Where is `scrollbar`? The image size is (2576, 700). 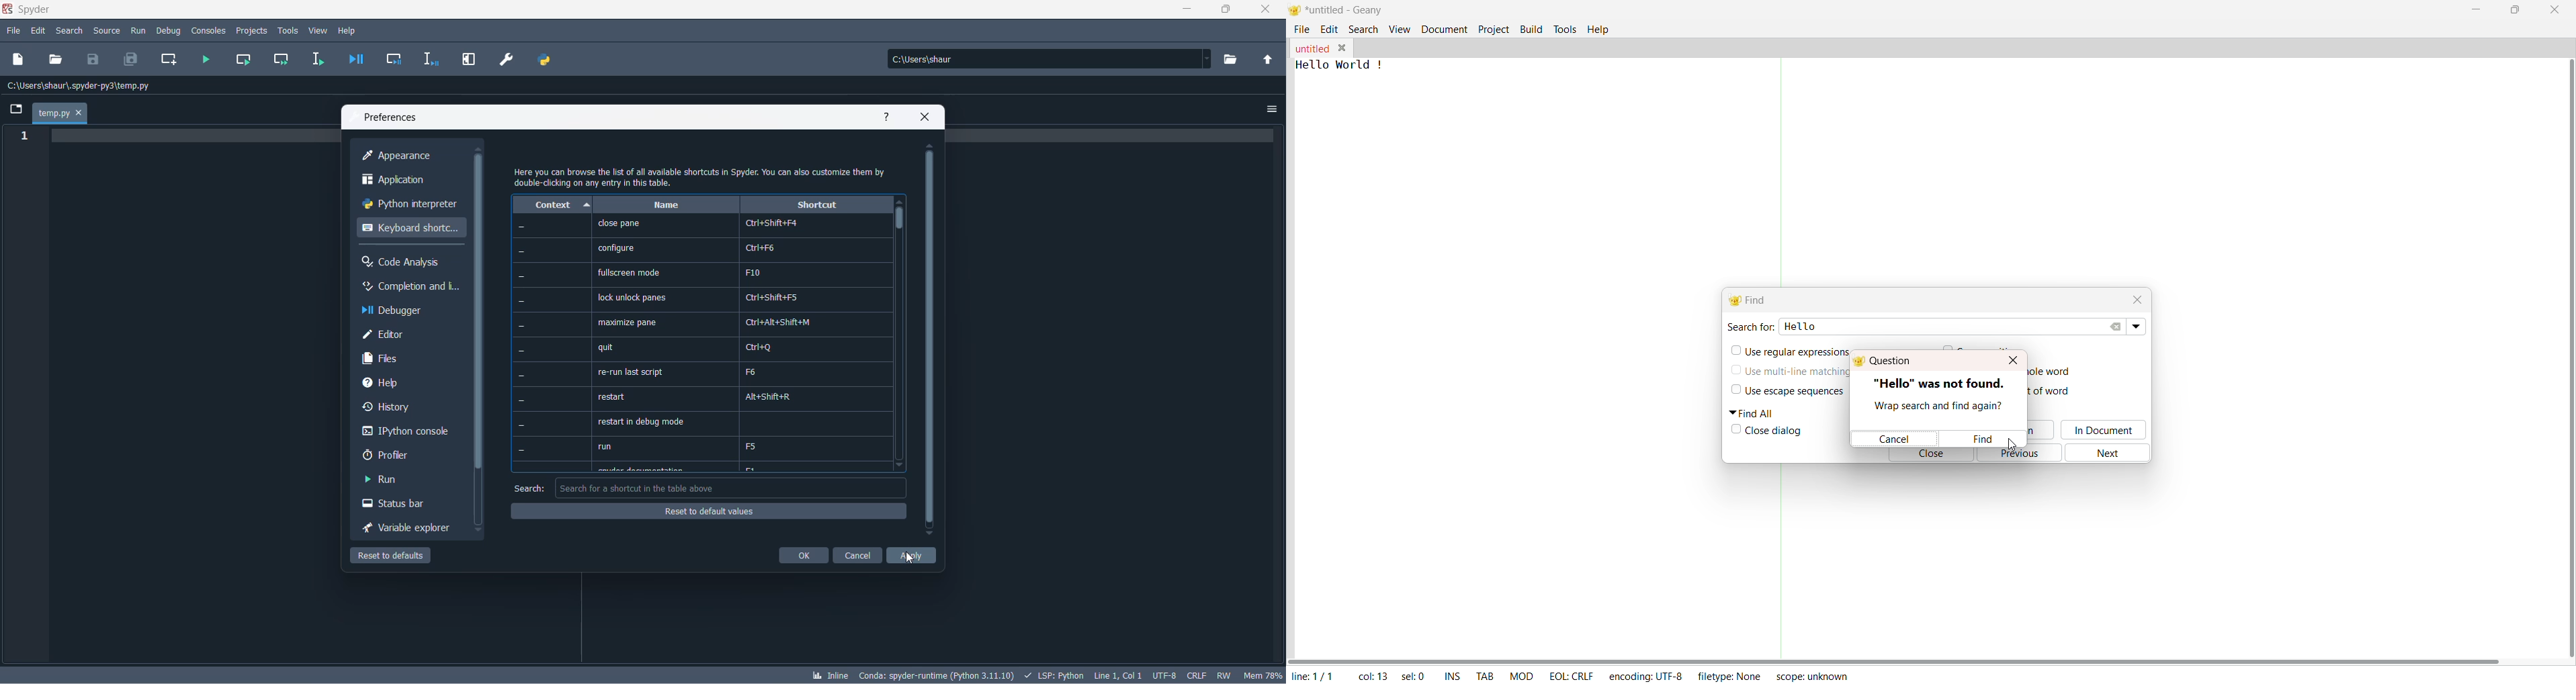 scrollbar is located at coordinates (481, 312).